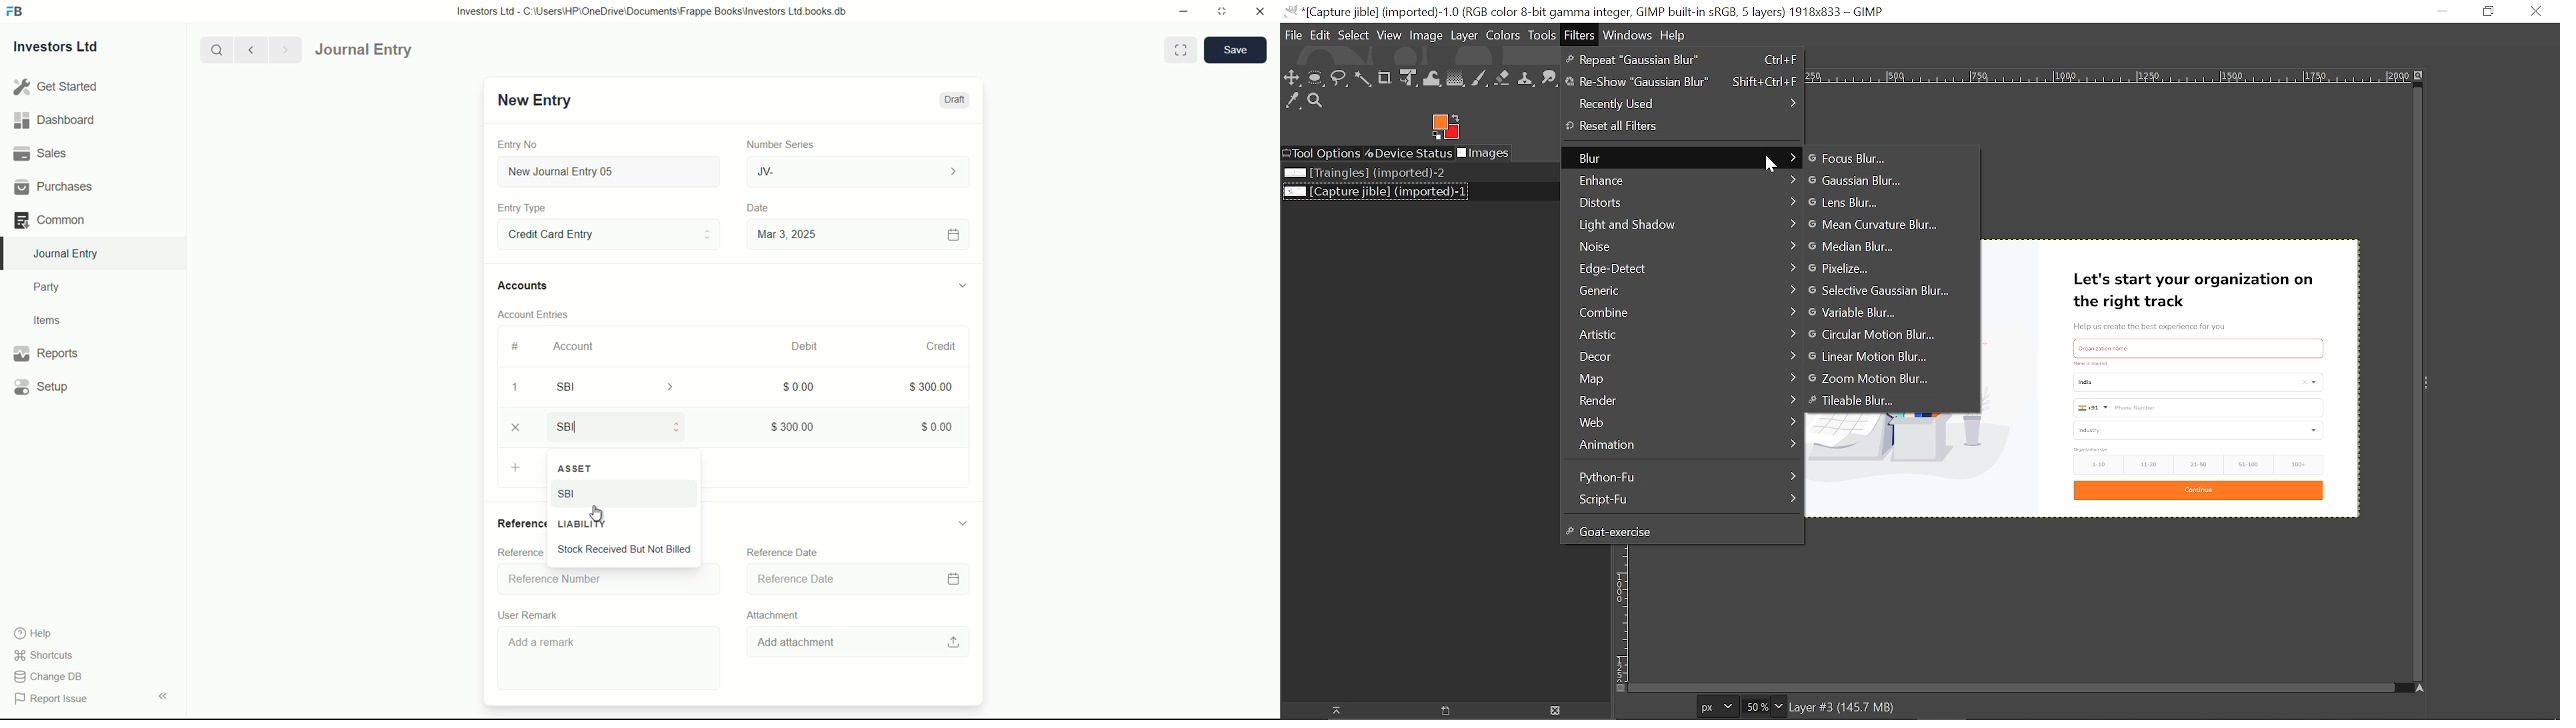  What do you see at coordinates (624, 386) in the screenshot?
I see `SBI` at bounding box center [624, 386].